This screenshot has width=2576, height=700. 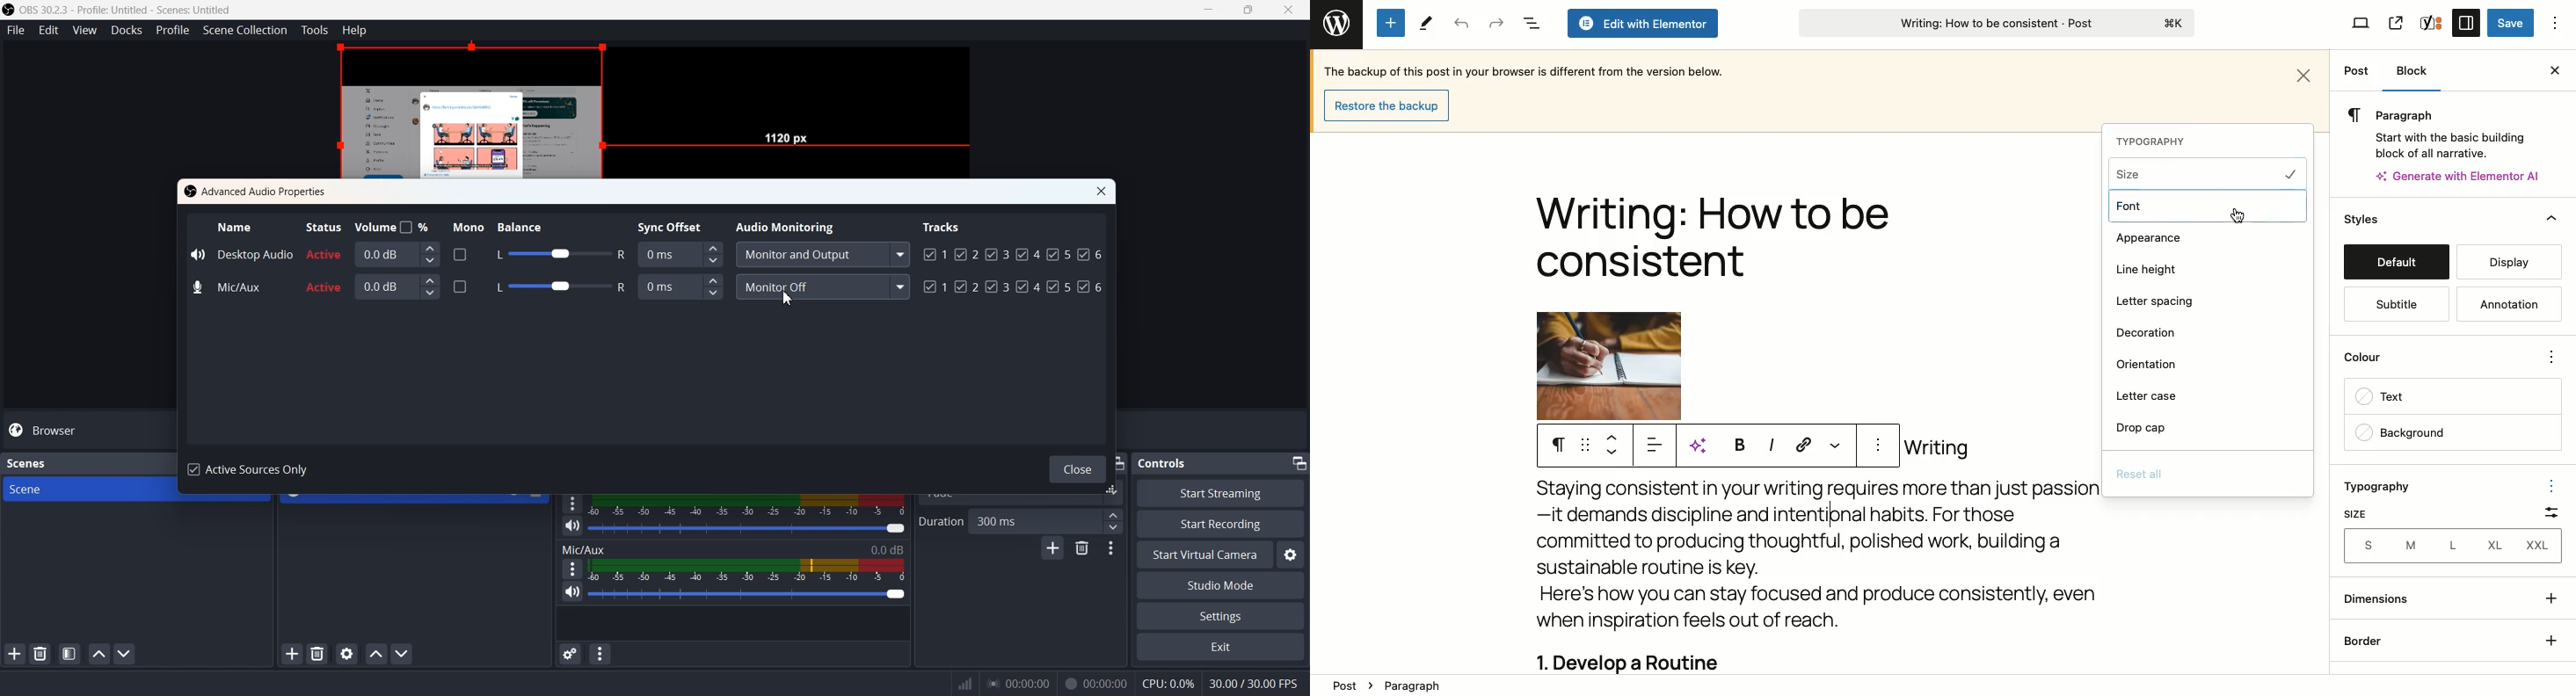 I want to click on Volume adjuster, so click(x=750, y=527).